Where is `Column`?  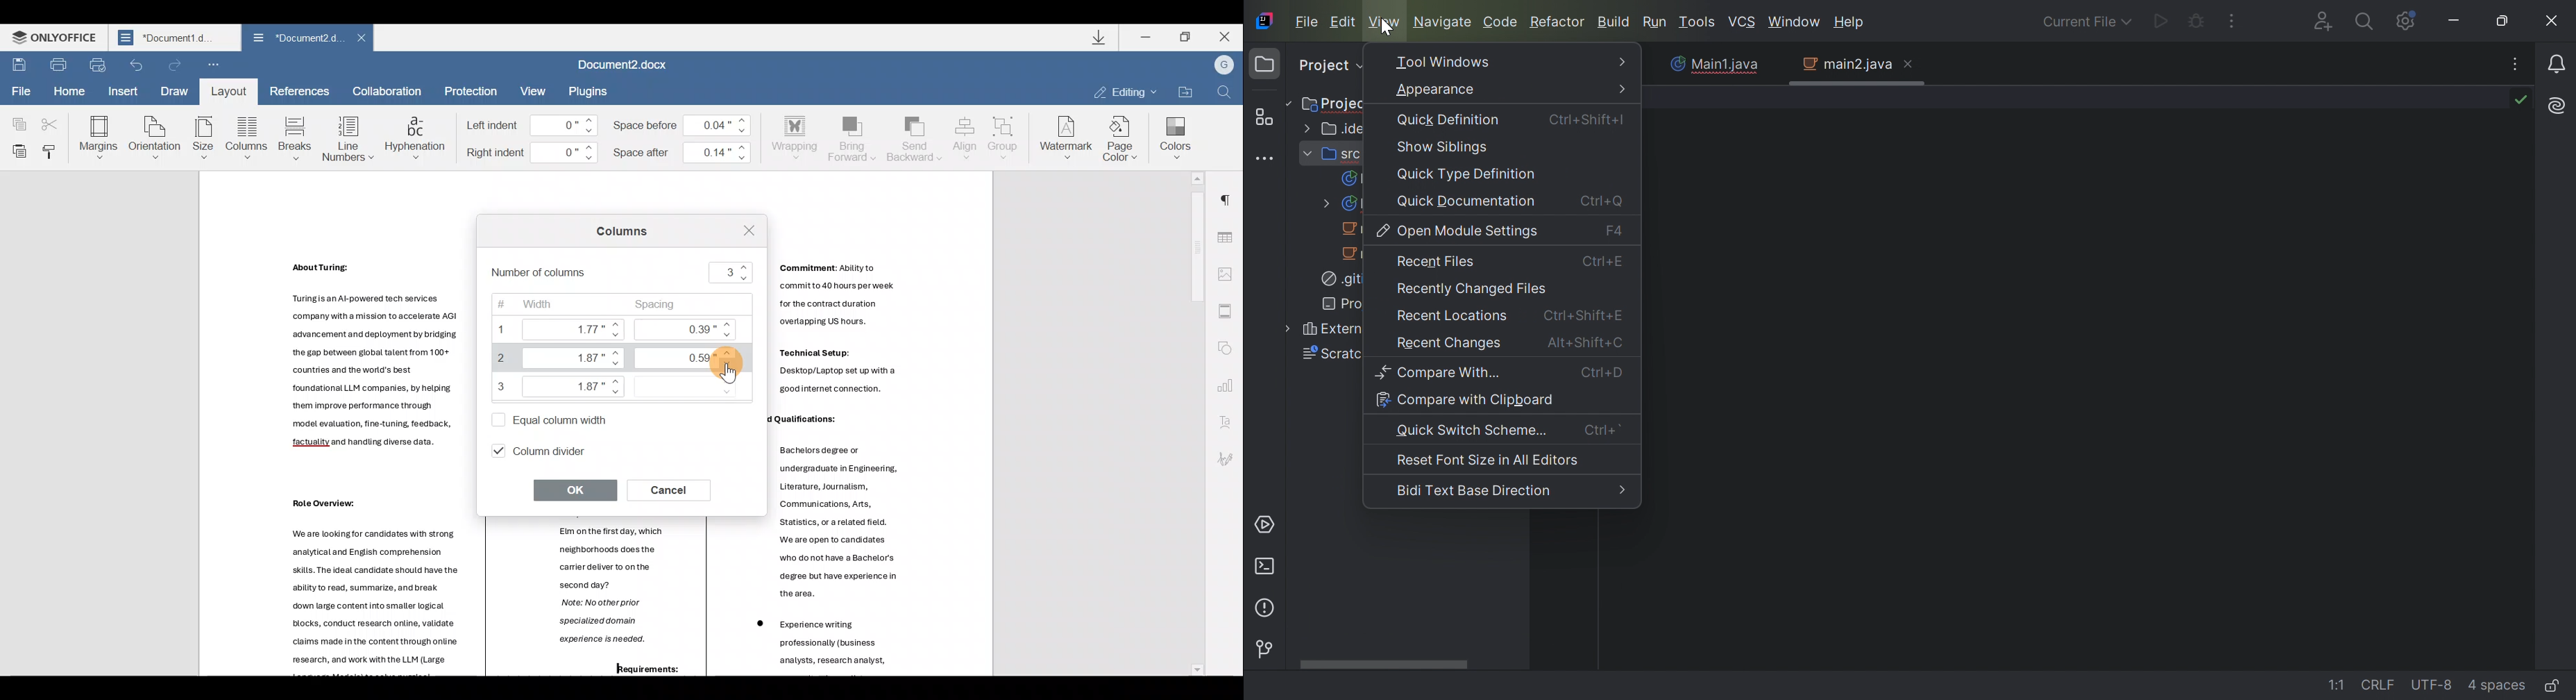
Column is located at coordinates (249, 141).